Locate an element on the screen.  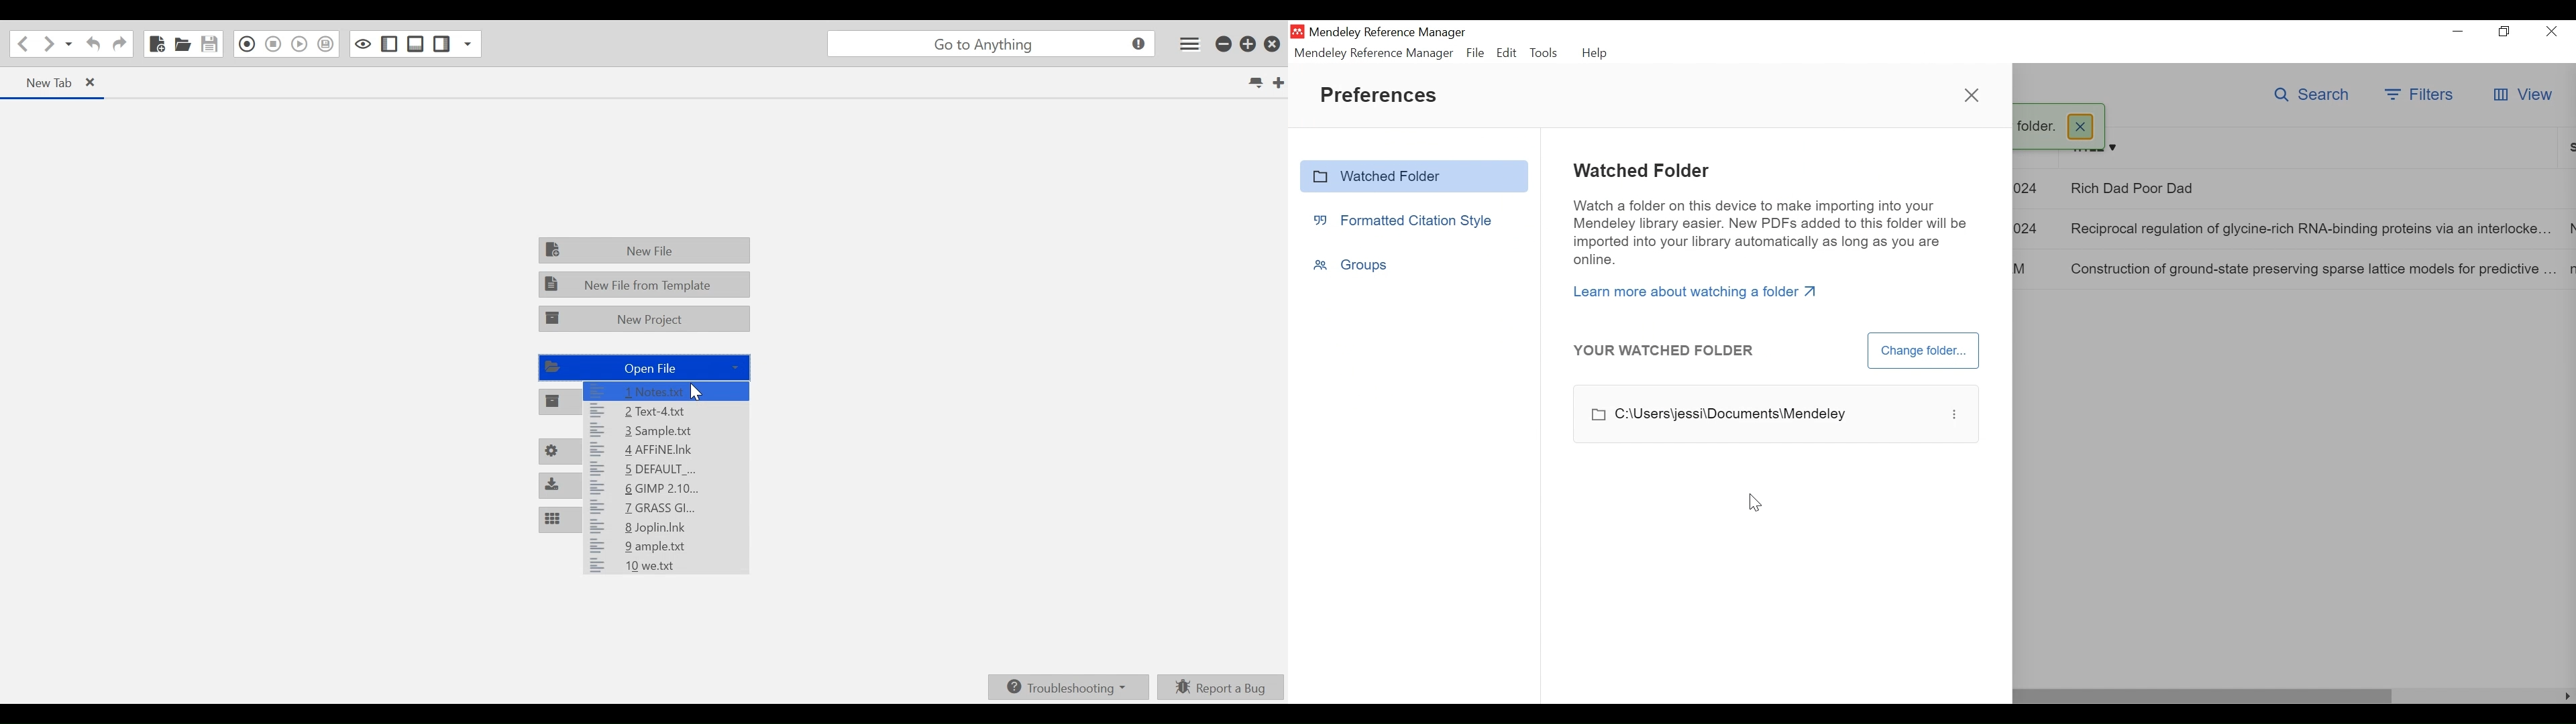
Formatted Citation Style is located at coordinates (1403, 221).